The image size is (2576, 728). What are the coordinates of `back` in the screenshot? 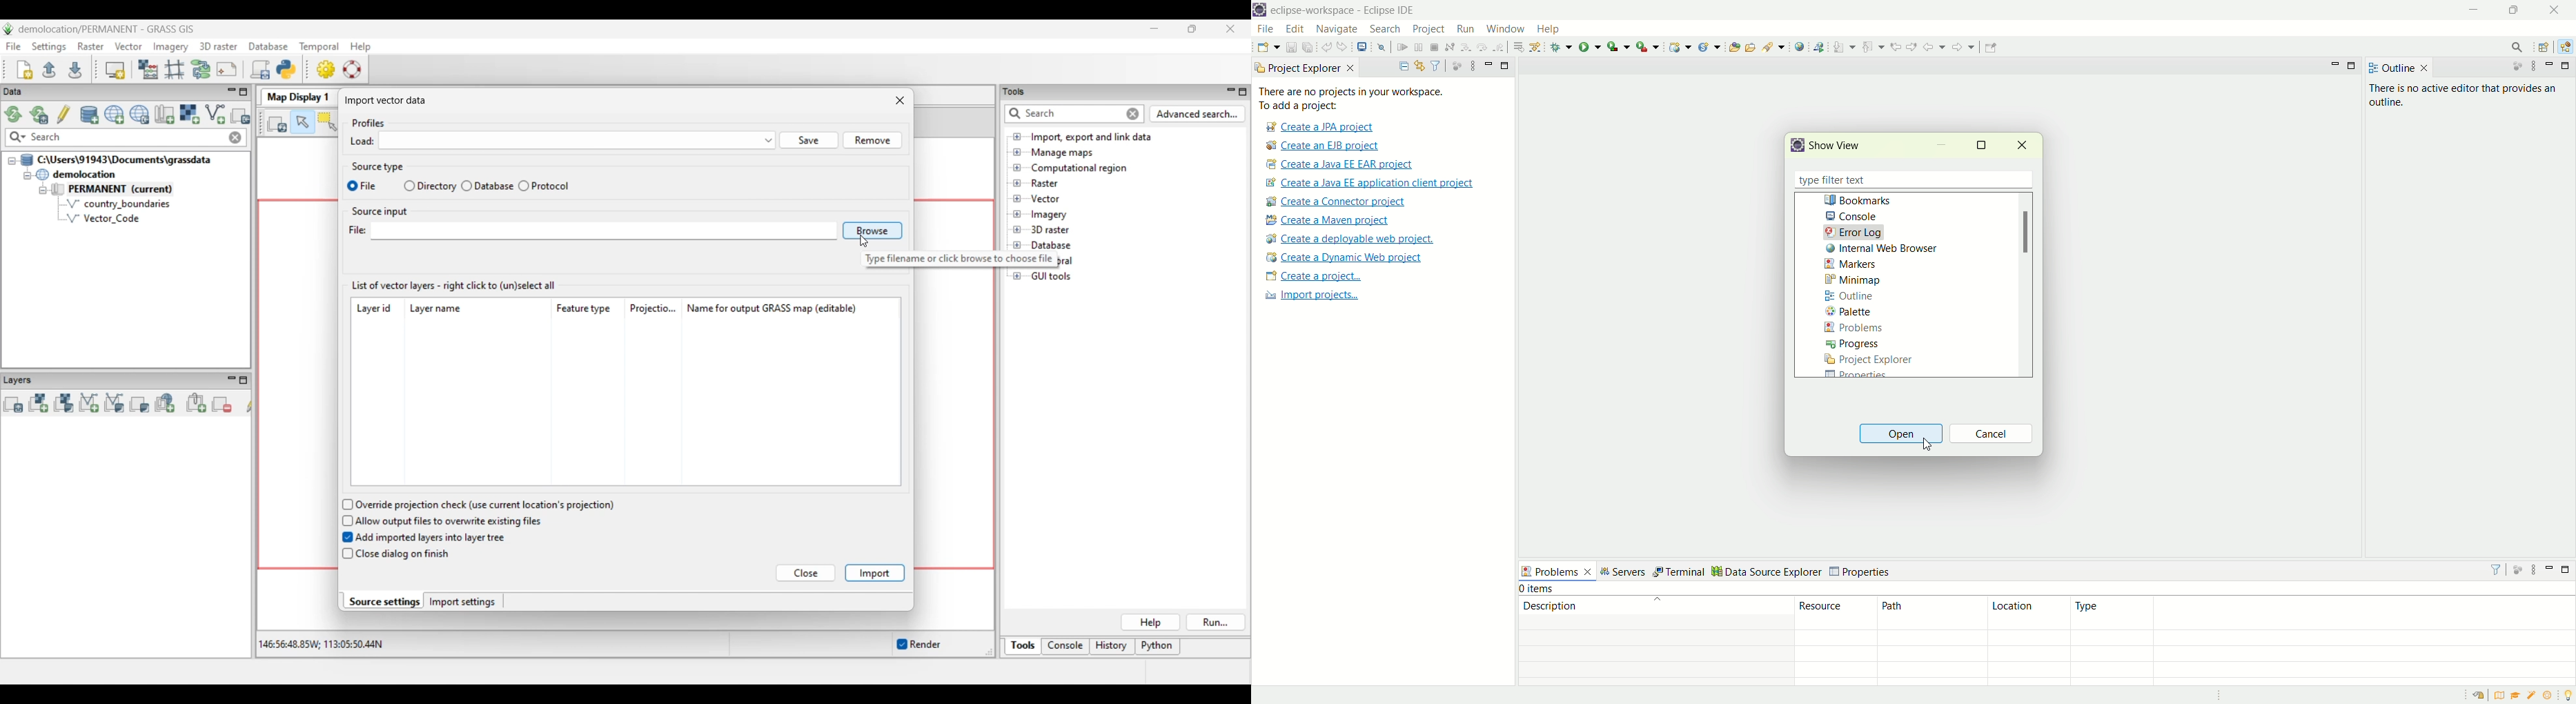 It's located at (1935, 46).